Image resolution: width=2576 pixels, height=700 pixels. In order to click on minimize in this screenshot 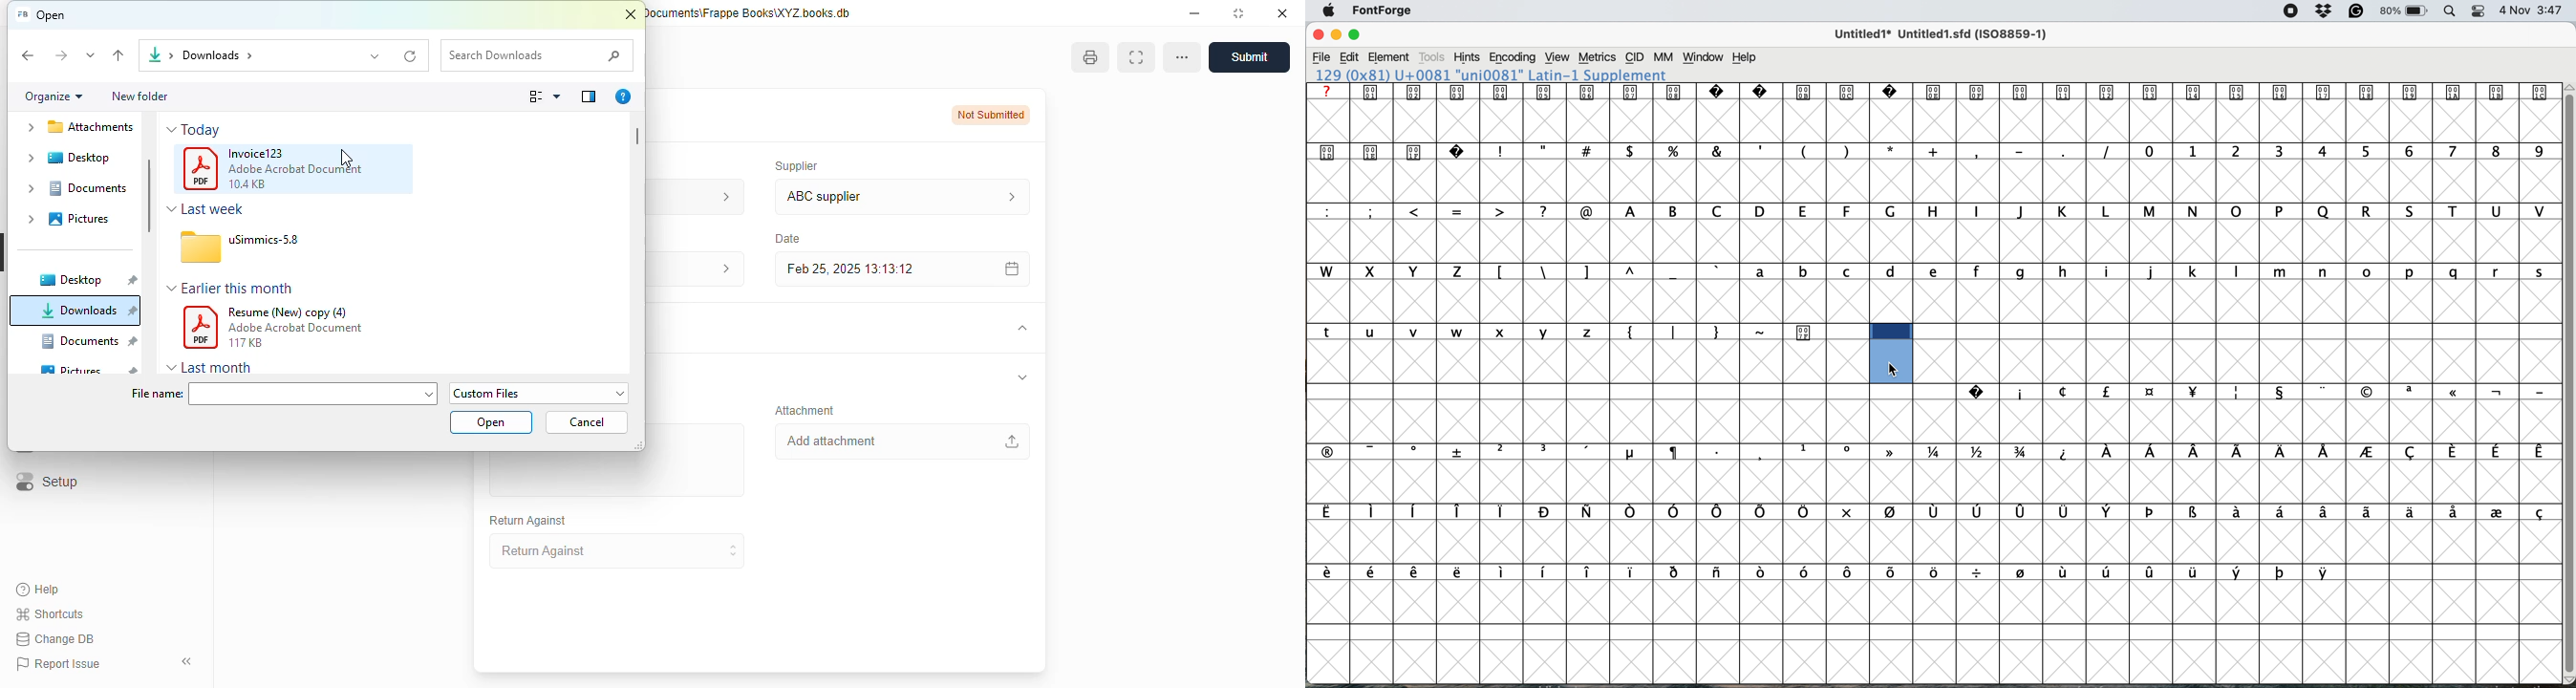, I will do `click(1194, 12)`.